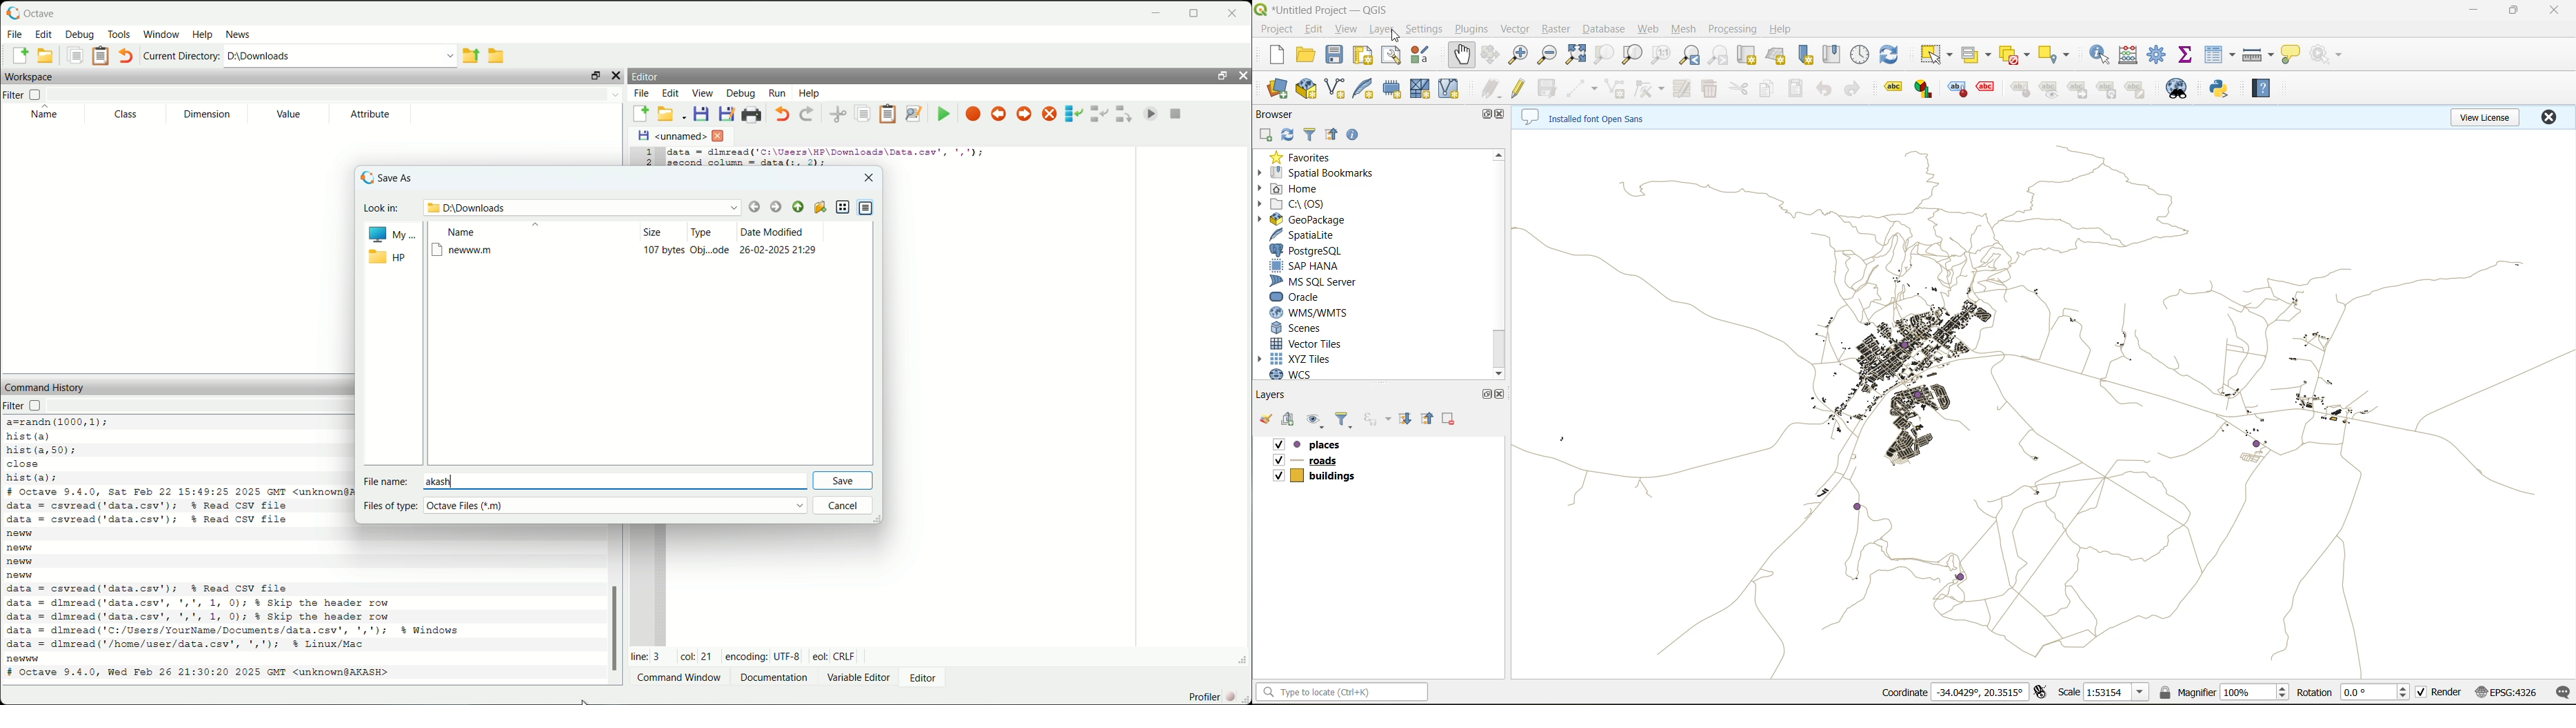 The width and height of the screenshot is (2576, 728). Describe the element at coordinates (1314, 344) in the screenshot. I see `vector tiles` at that location.